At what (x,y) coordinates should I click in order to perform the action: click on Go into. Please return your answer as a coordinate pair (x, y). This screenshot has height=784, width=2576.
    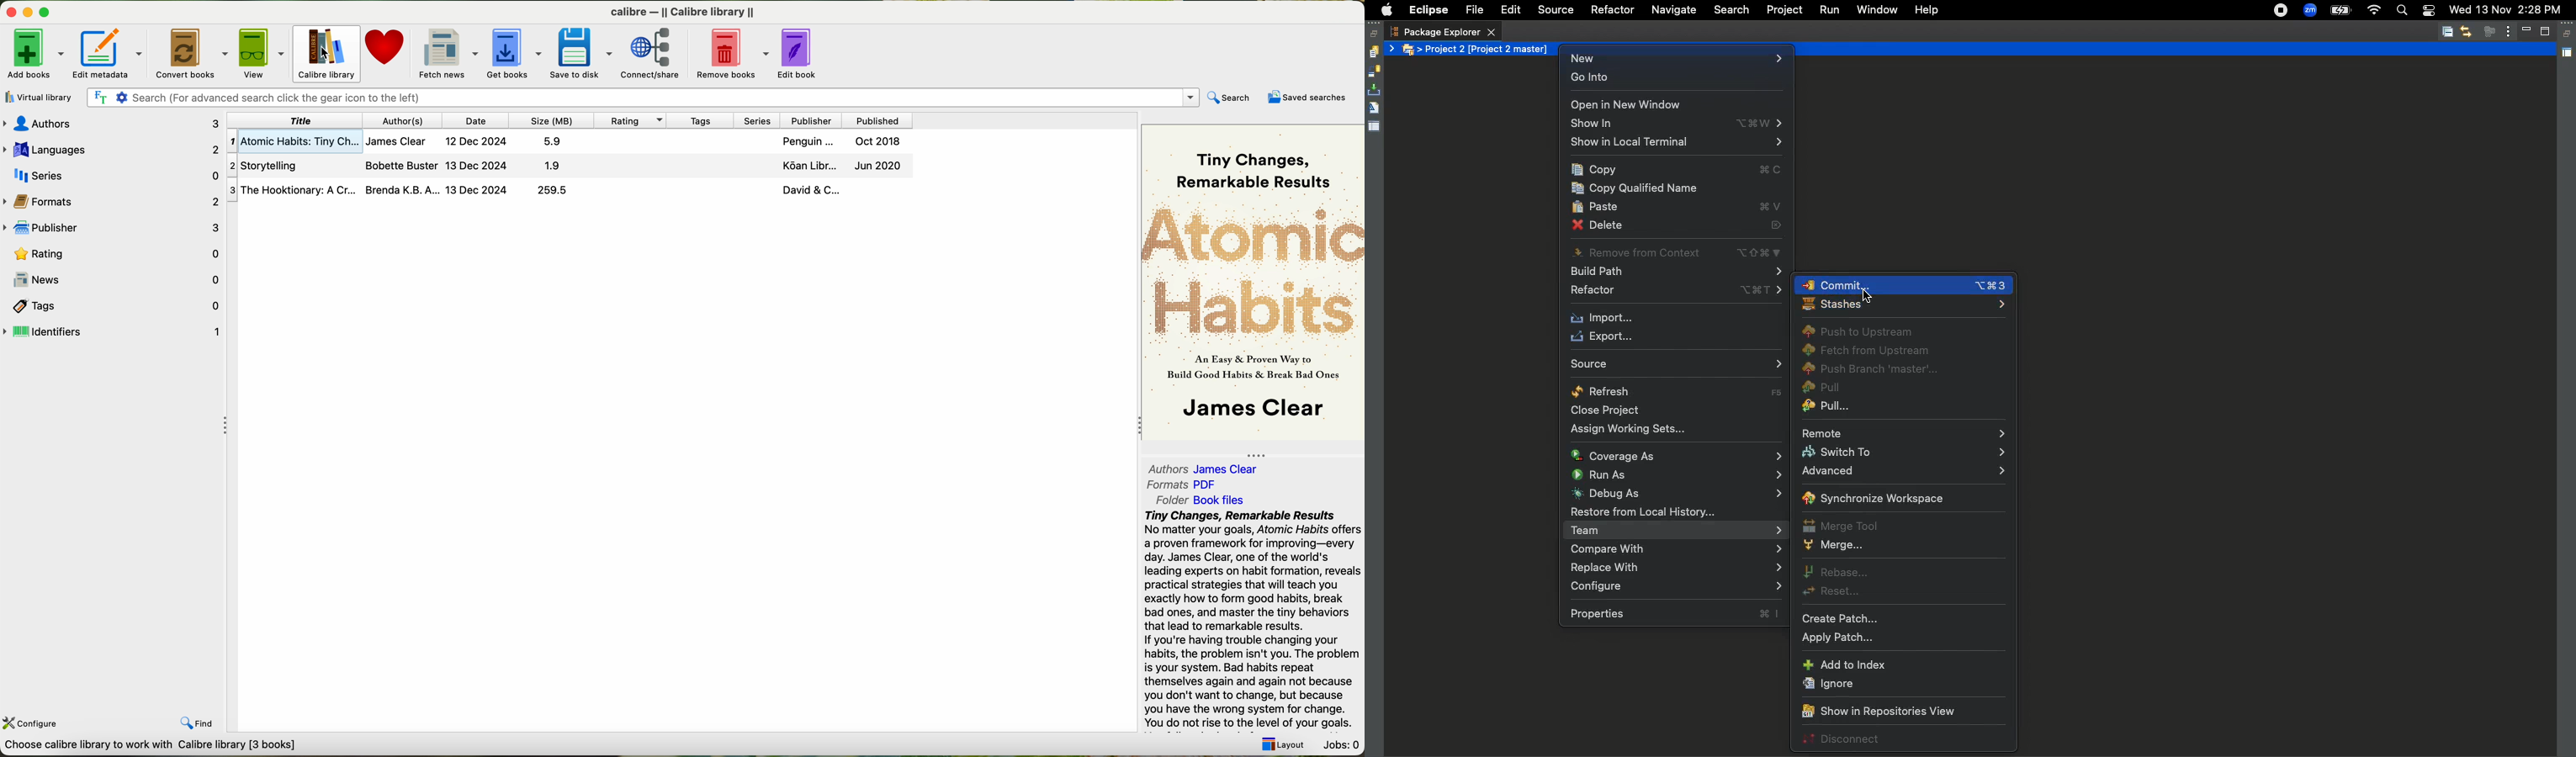
    Looking at the image, I should click on (1597, 80).